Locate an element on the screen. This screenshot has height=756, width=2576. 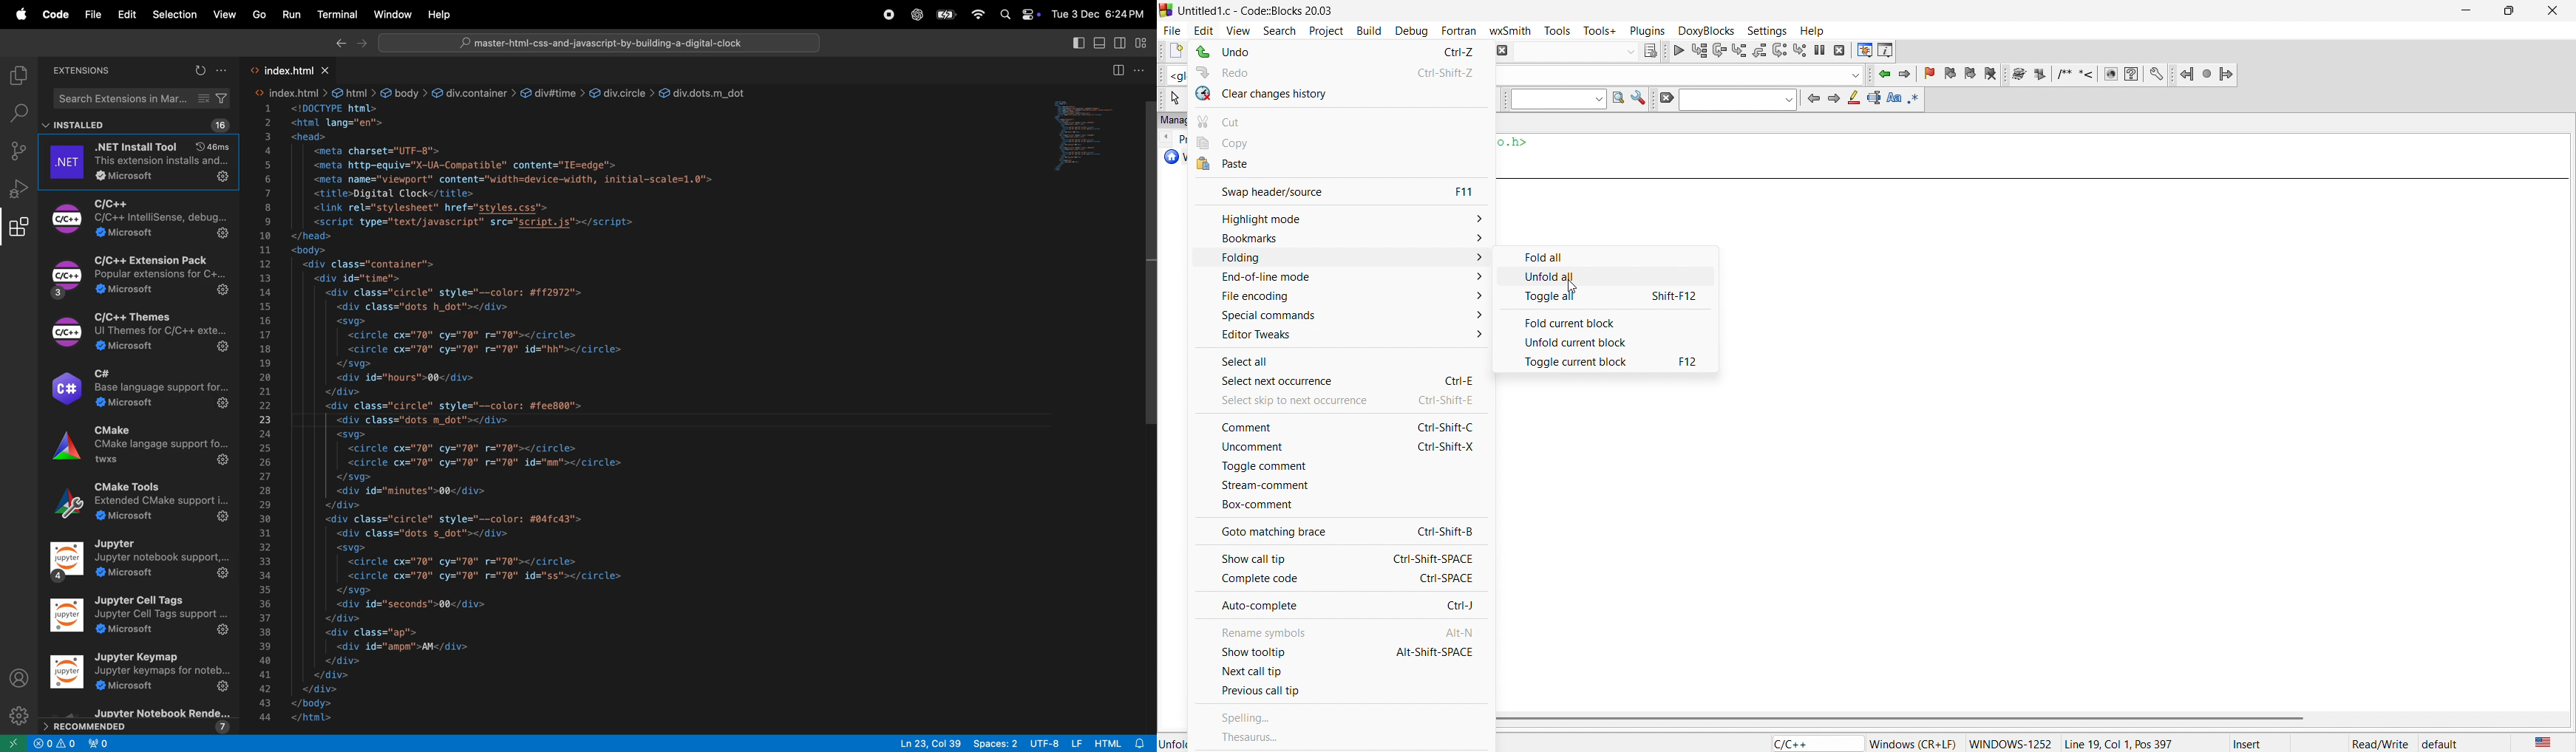
highlight mode is located at coordinates (1339, 218).